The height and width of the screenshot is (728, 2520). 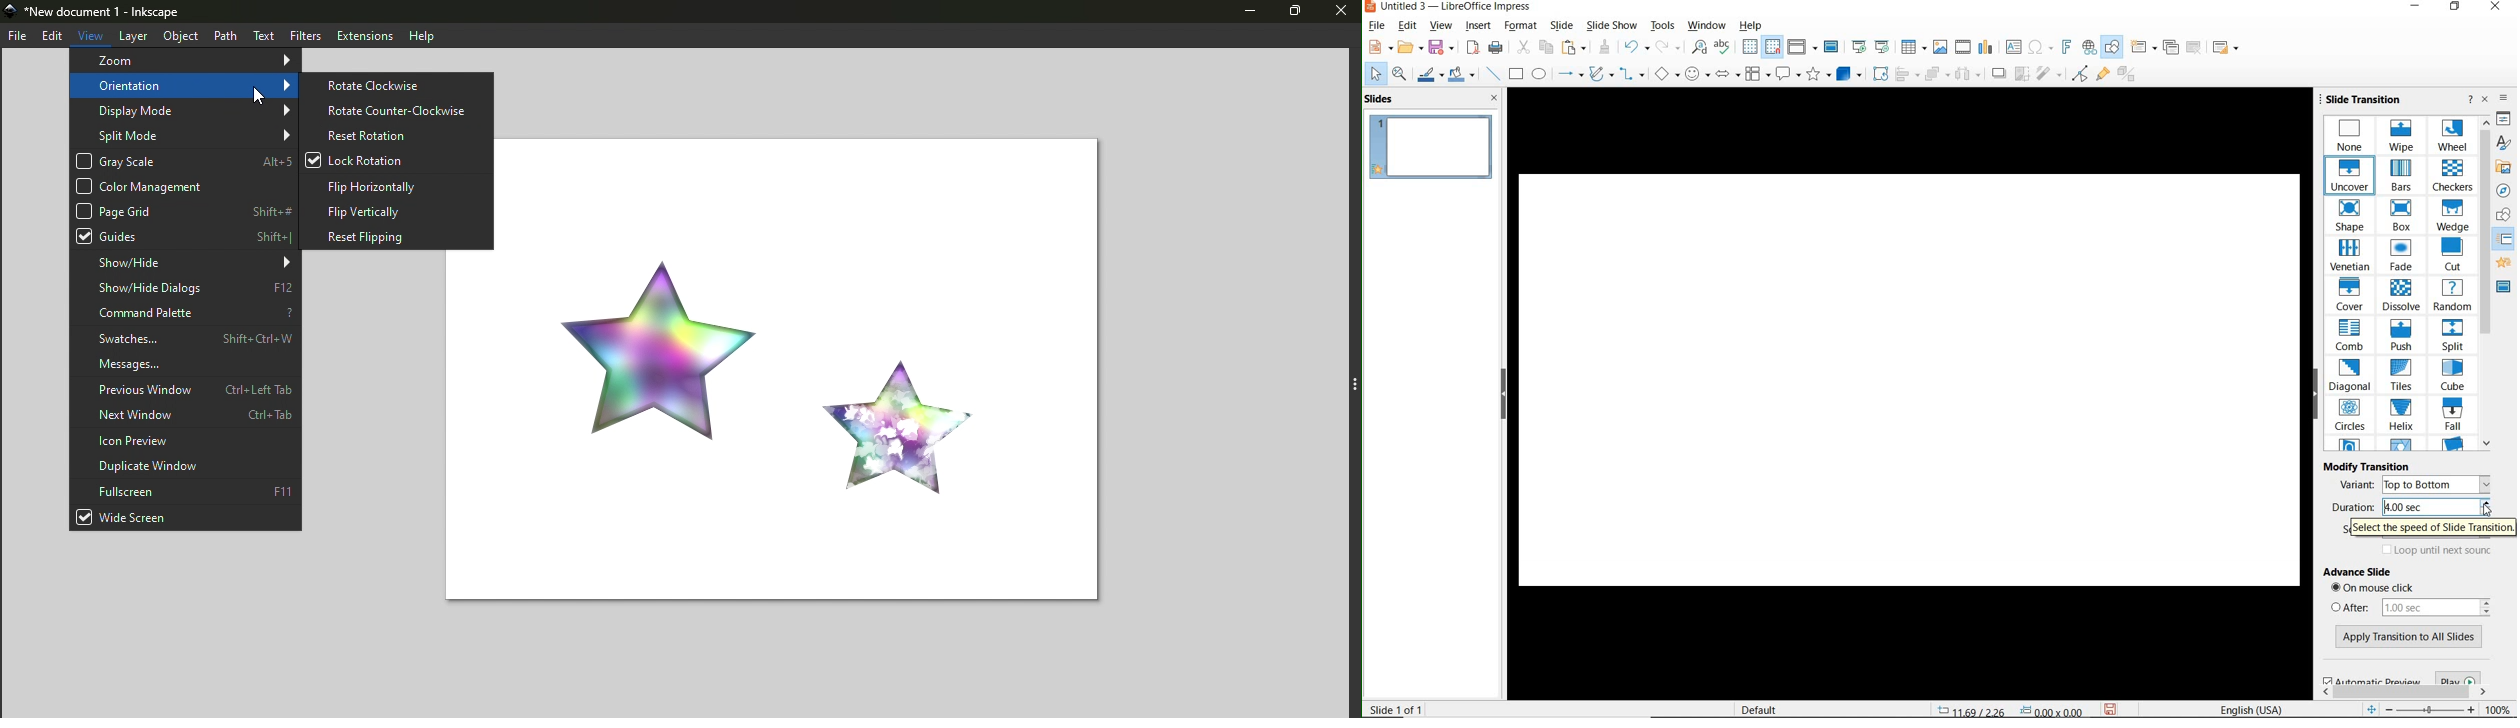 I want to click on CUT, so click(x=1523, y=46).